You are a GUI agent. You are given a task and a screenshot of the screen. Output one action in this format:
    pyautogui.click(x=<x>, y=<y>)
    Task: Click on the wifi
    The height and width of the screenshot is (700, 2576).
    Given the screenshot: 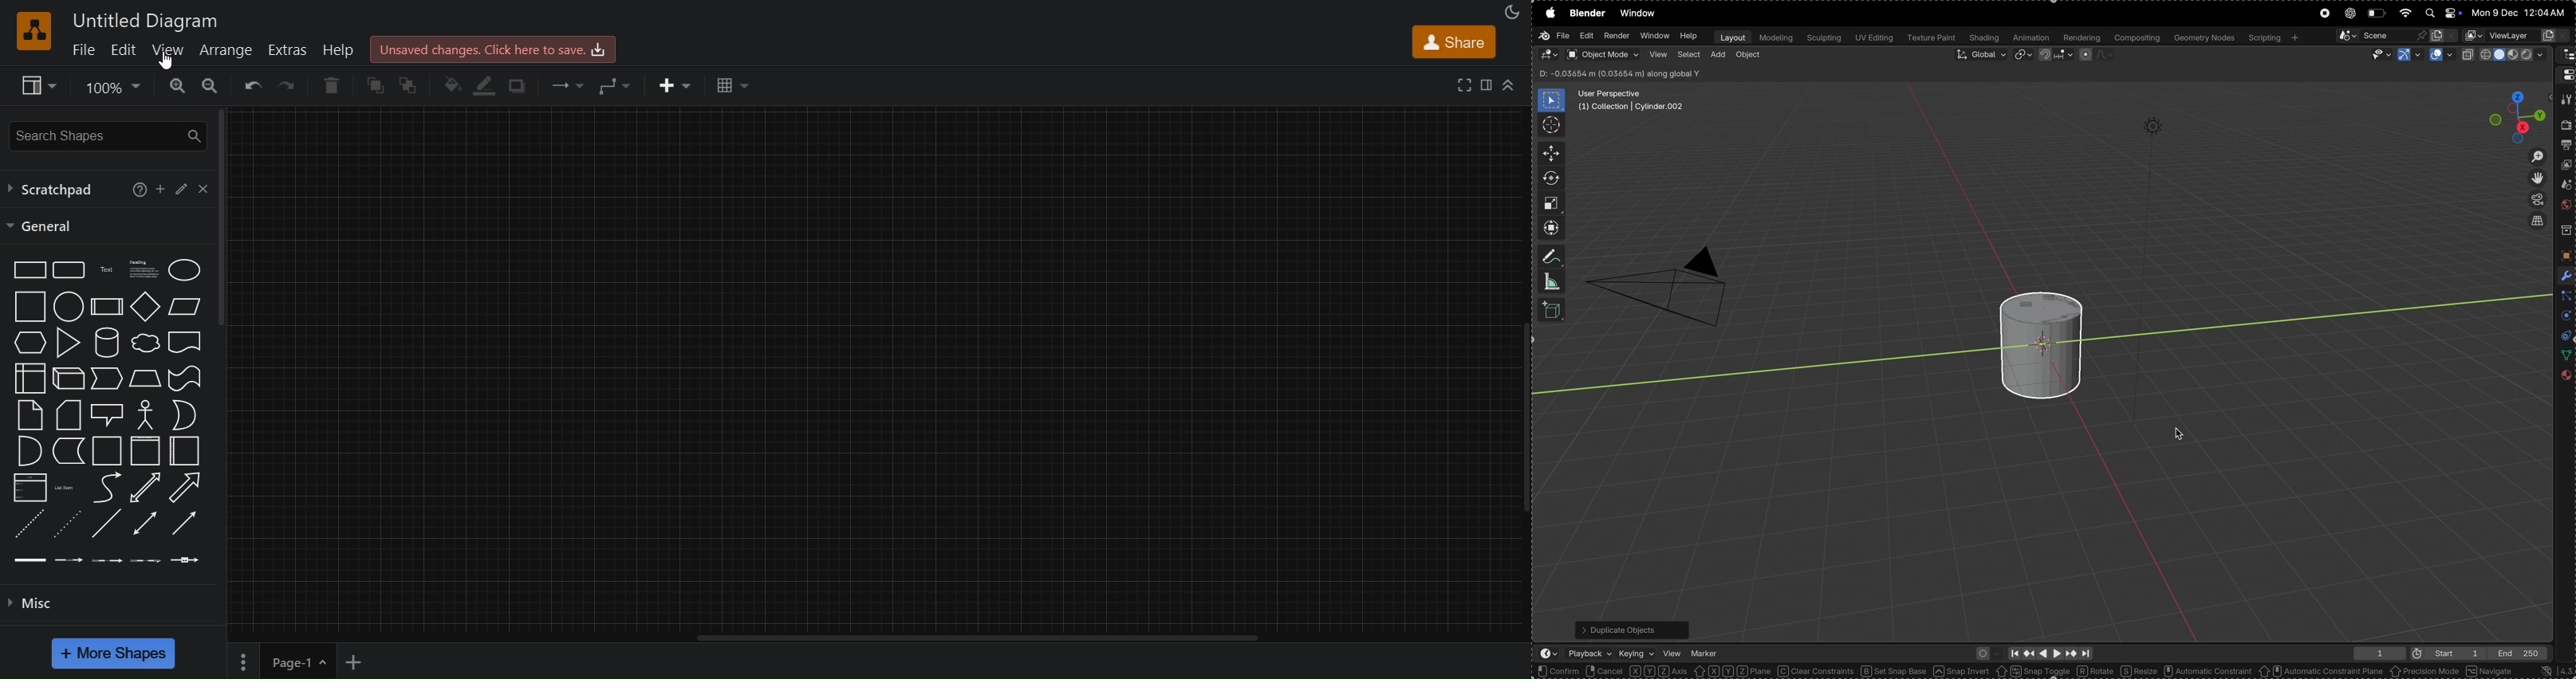 What is the action you would take?
    pyautogui.click(x=2404, y=12)
    